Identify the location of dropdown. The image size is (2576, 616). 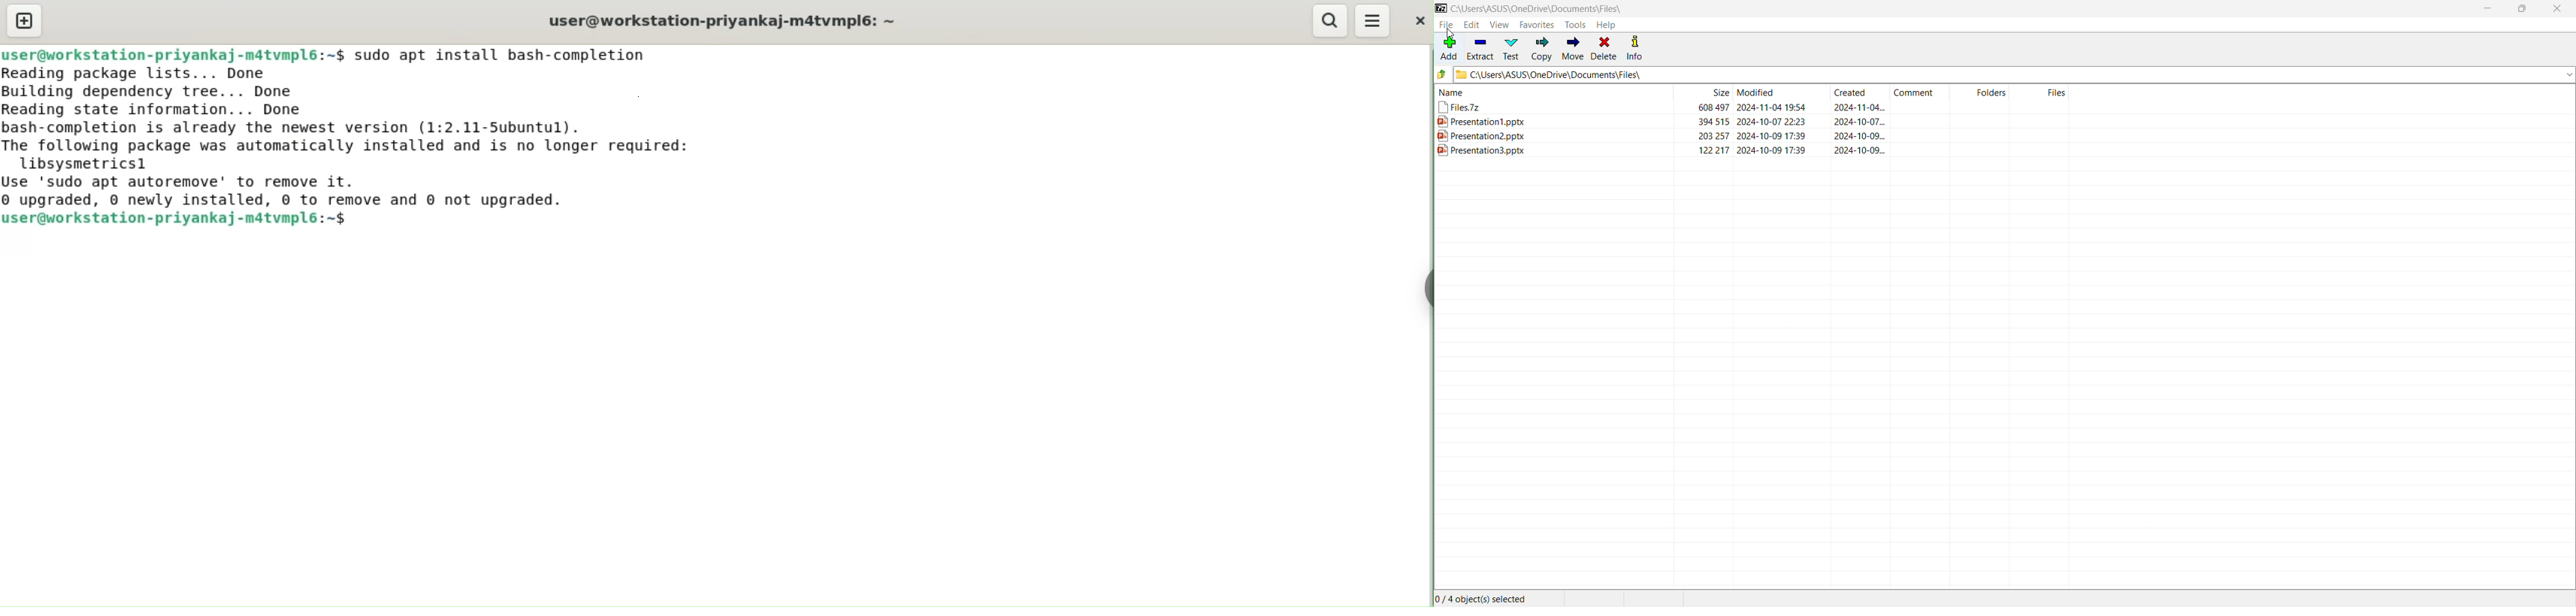
(2564, 75).